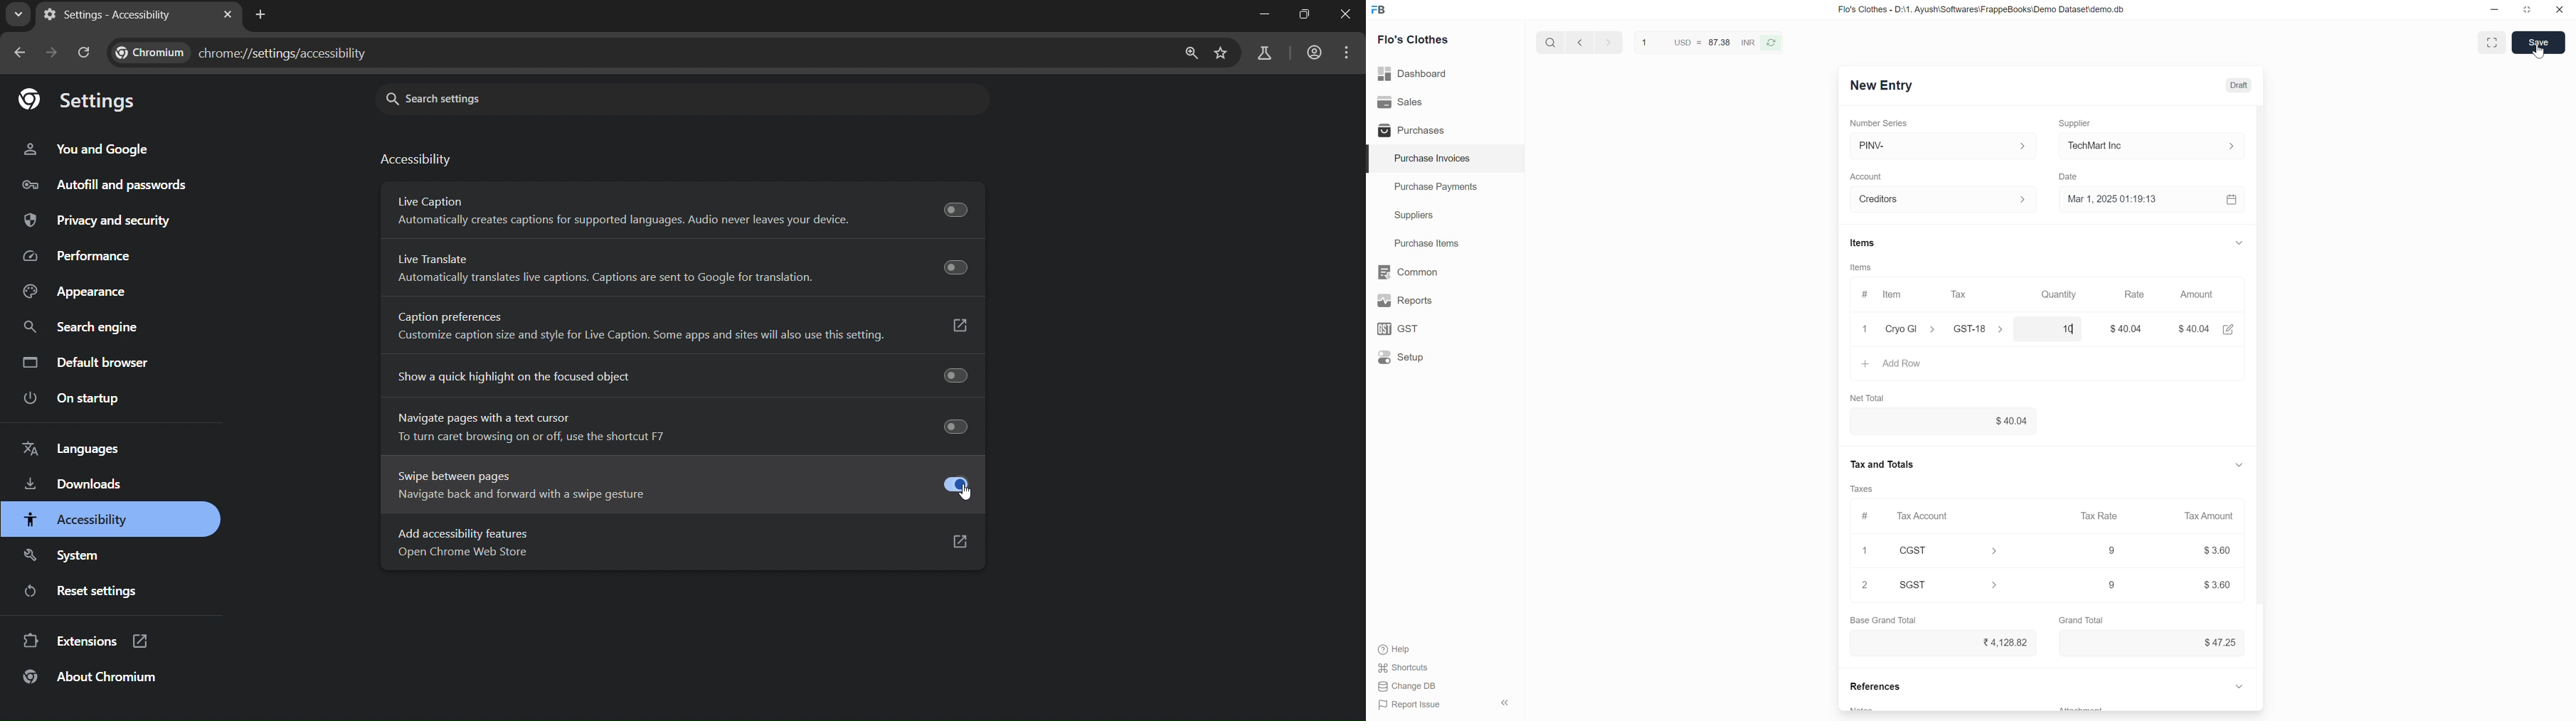 Image resolution: width=2576 pixels, height=728 pixels. I want to click on Draft, so click(2239, 86).